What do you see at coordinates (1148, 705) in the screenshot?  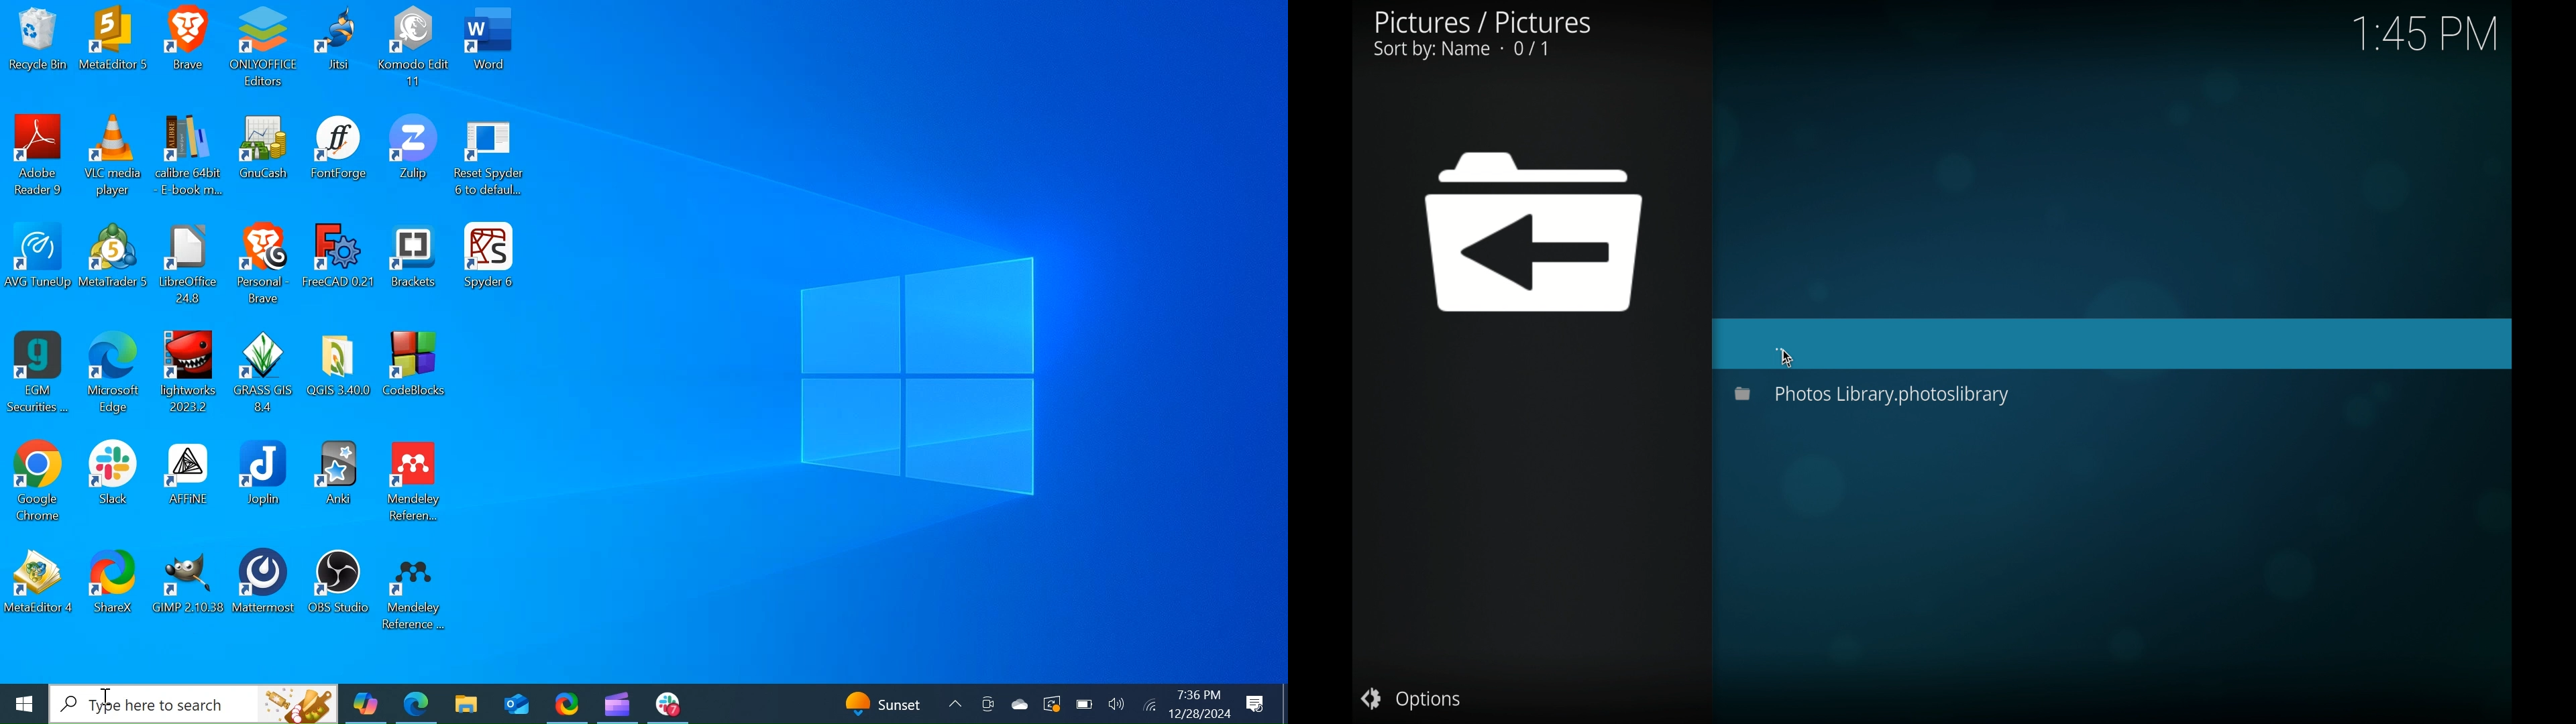 I see `Internet Connectivity` at bounding box center [1148, 705].